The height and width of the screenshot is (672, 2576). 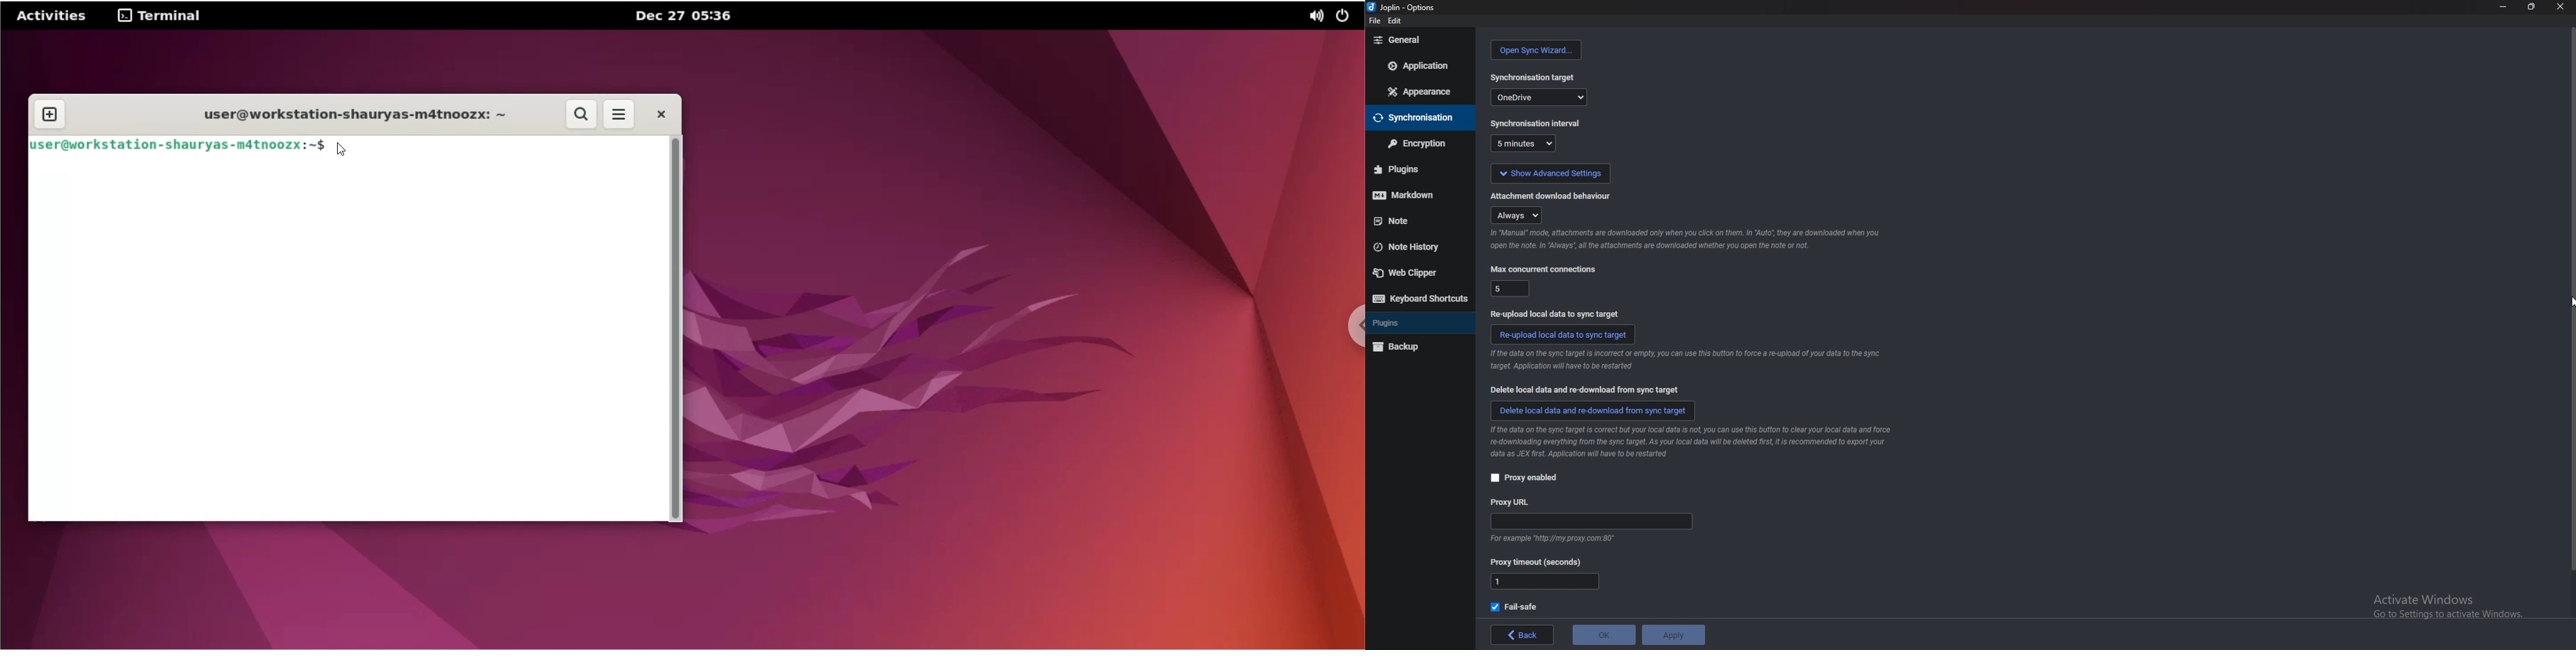 I want to click on max concurrent connections, so click(x=1510, y=289).